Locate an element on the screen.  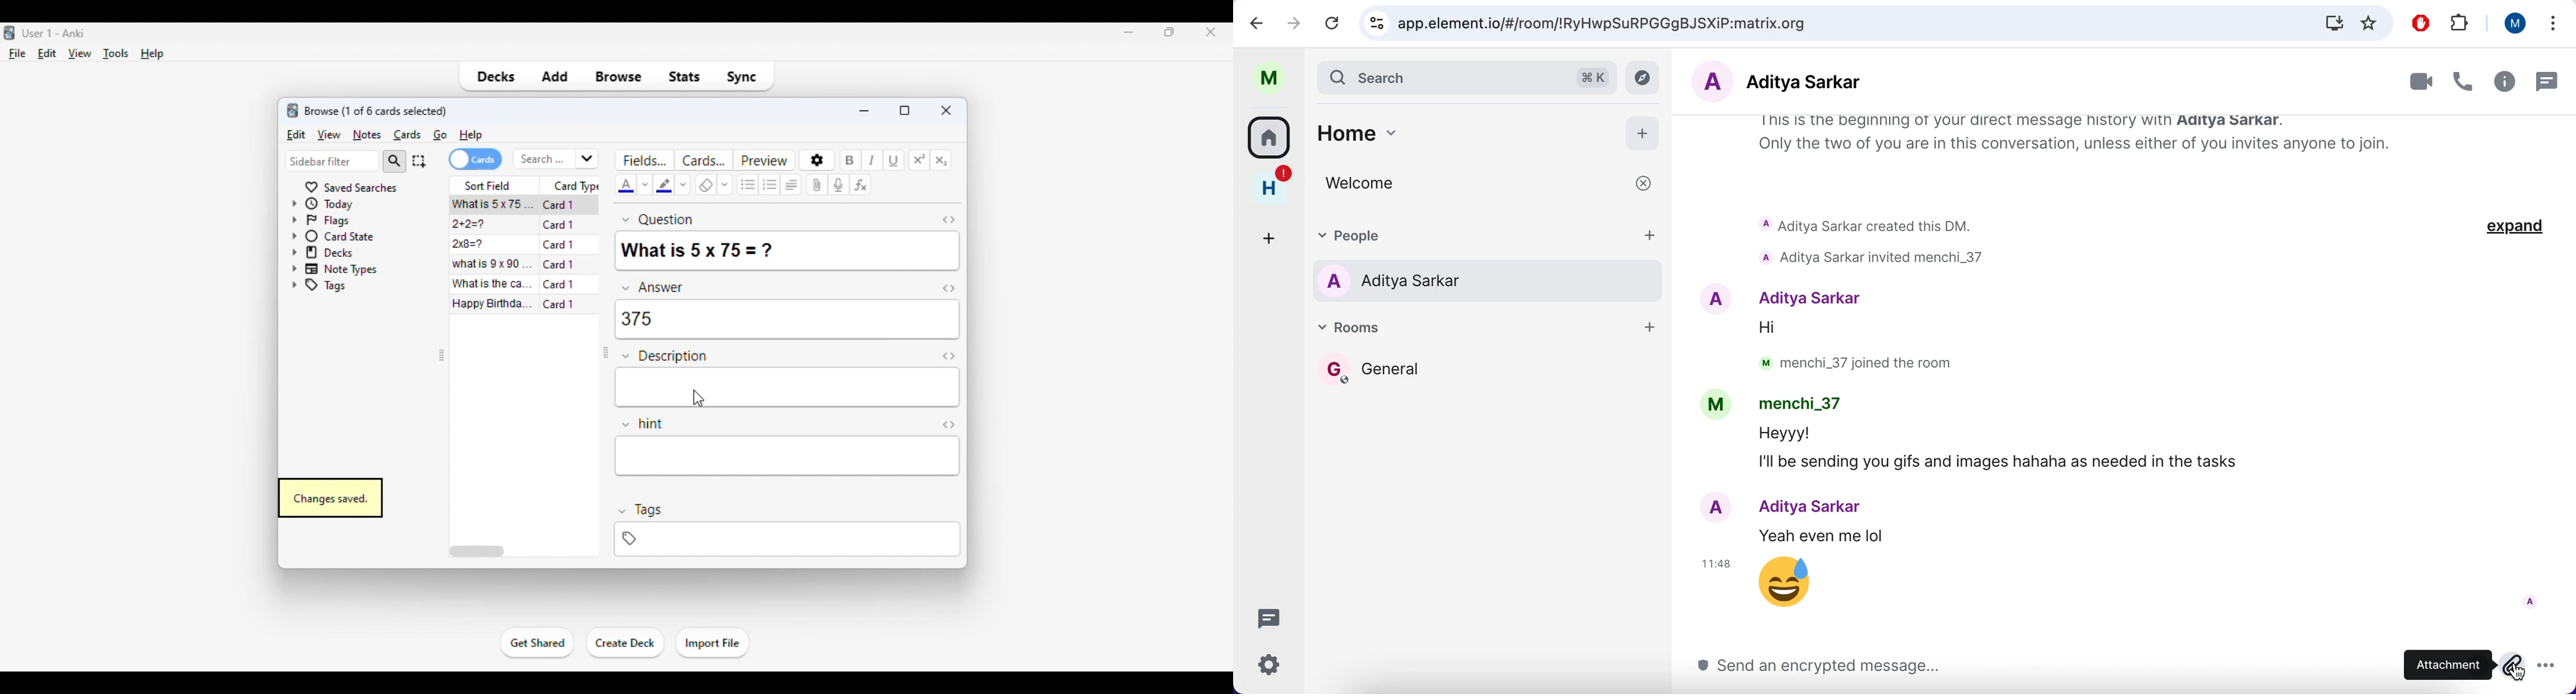
Yeah even me lol is located at coordinates (1819, 534).